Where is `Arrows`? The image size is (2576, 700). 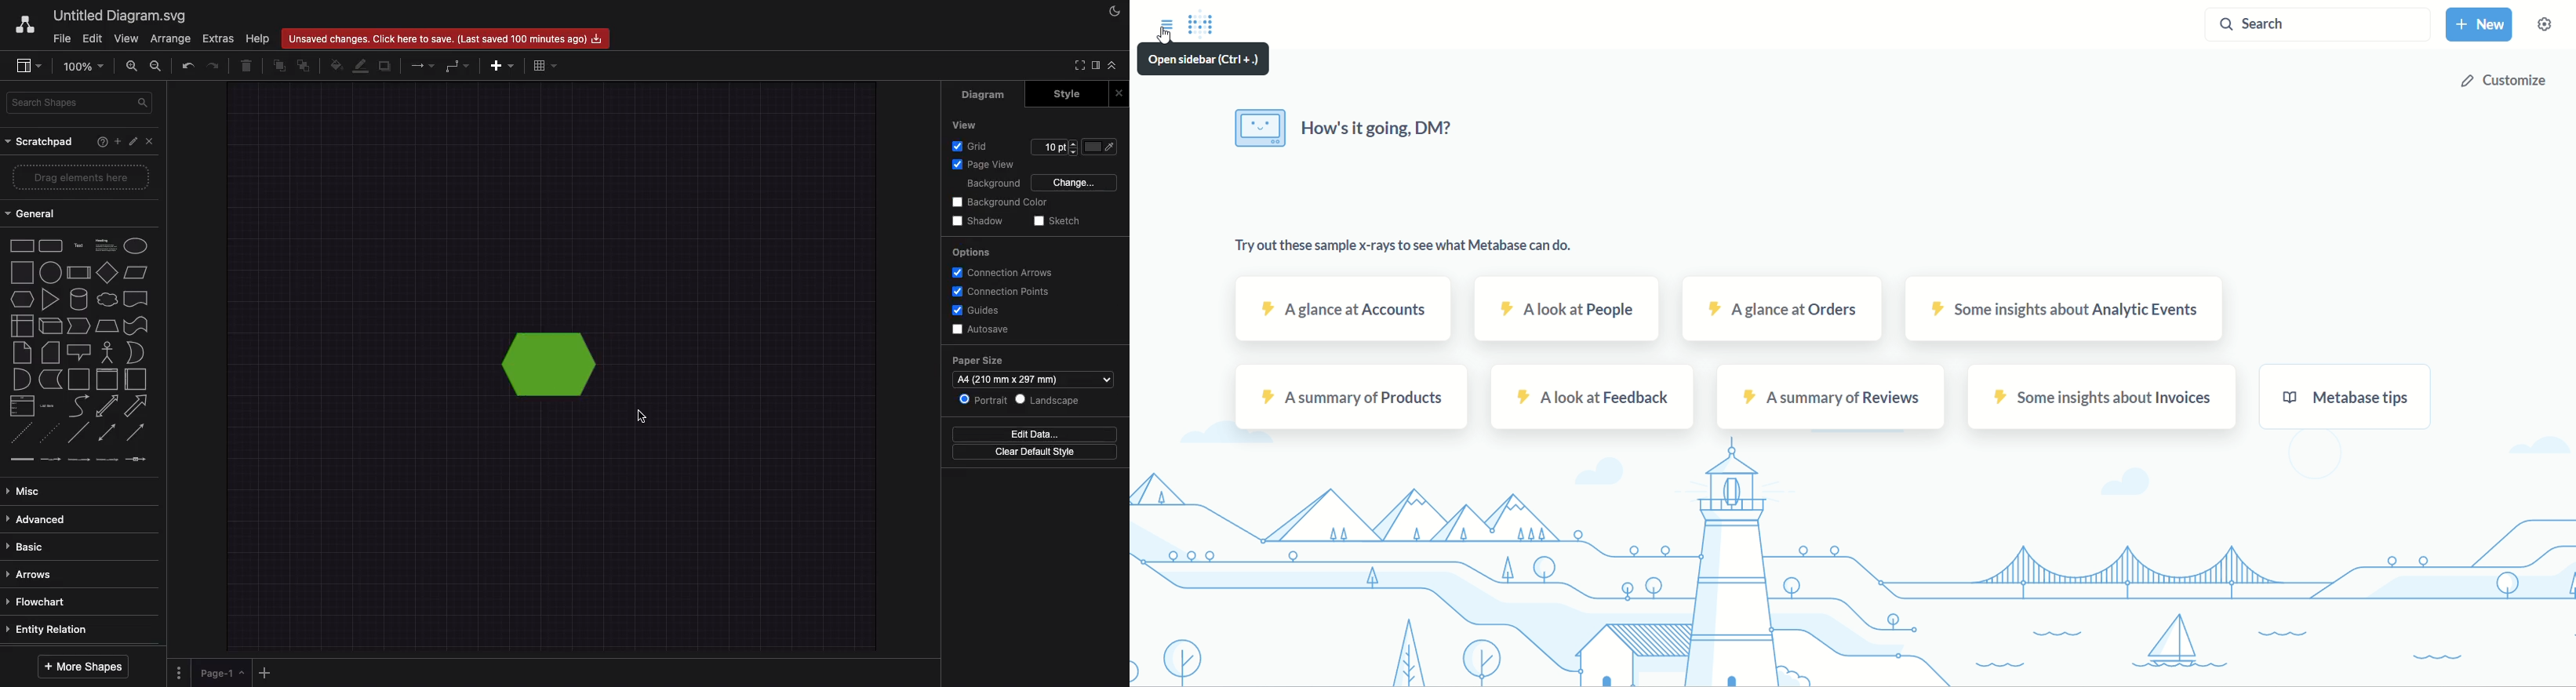 Arrows is located at coordinates (32, 573).